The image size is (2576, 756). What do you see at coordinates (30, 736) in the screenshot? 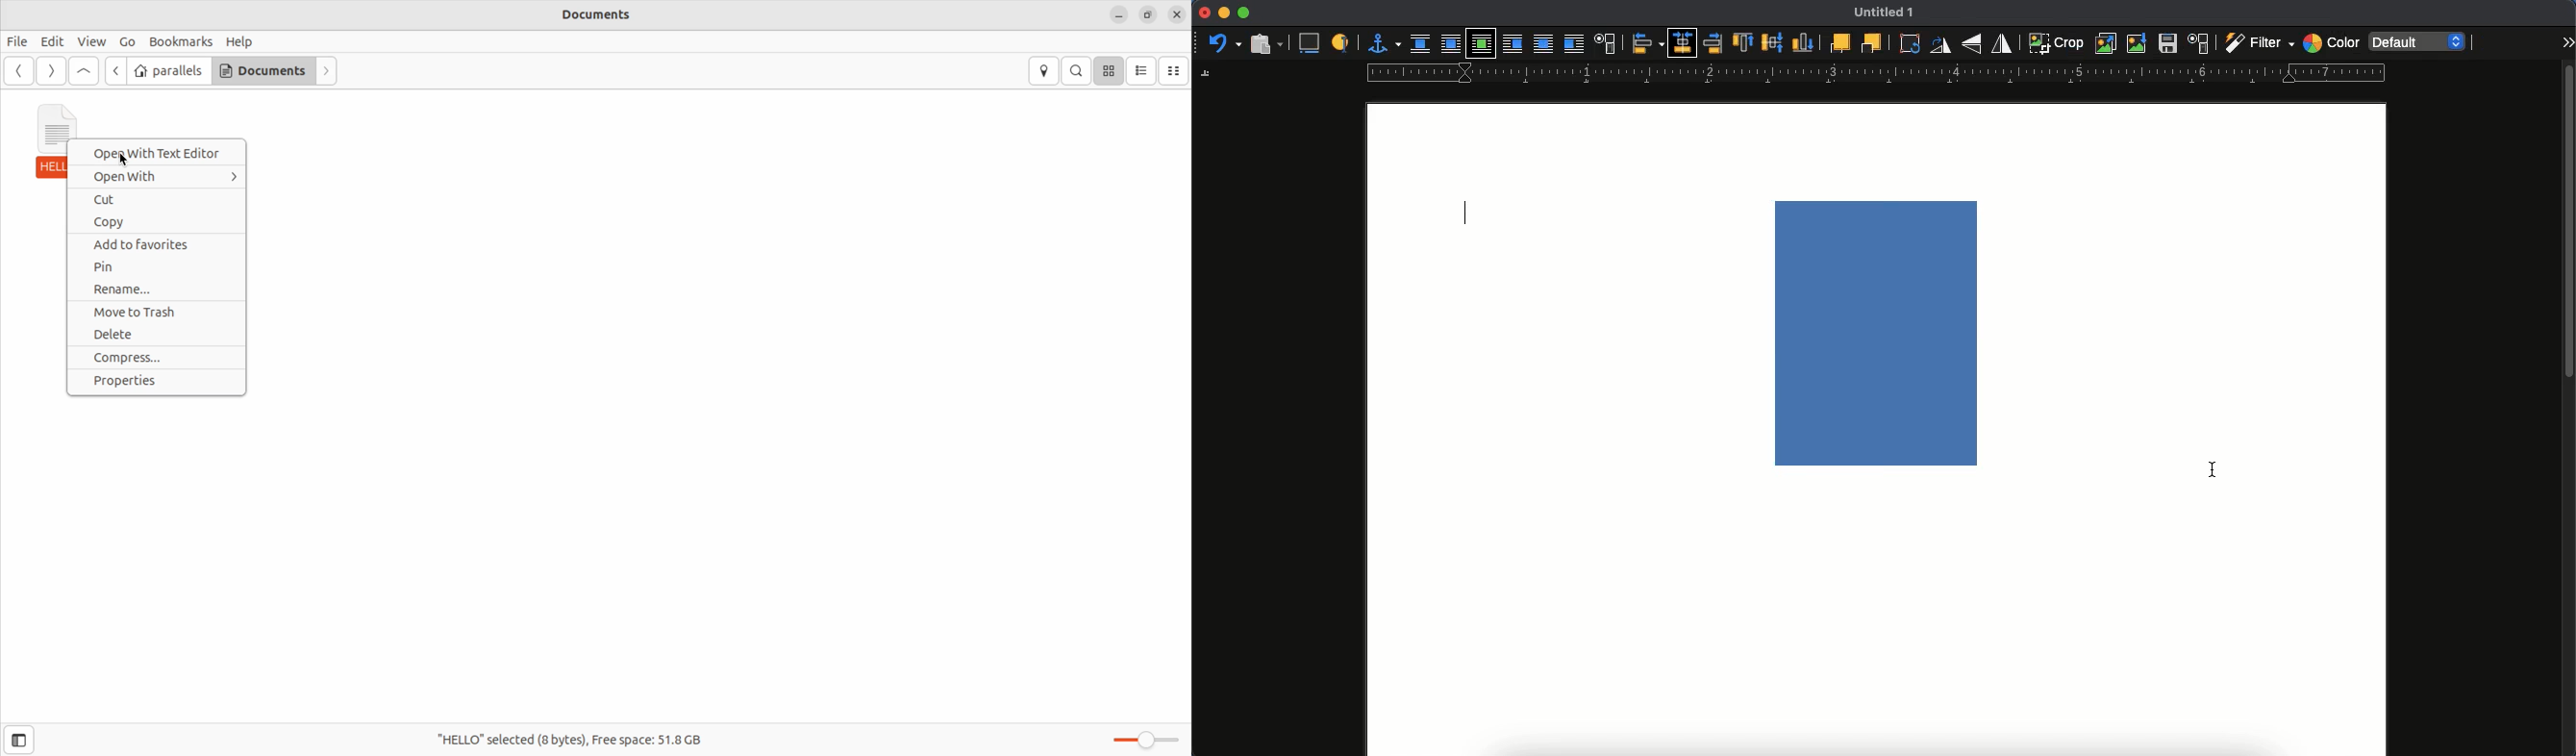
I see `Open sidebar` at bounding box center [30, 736].